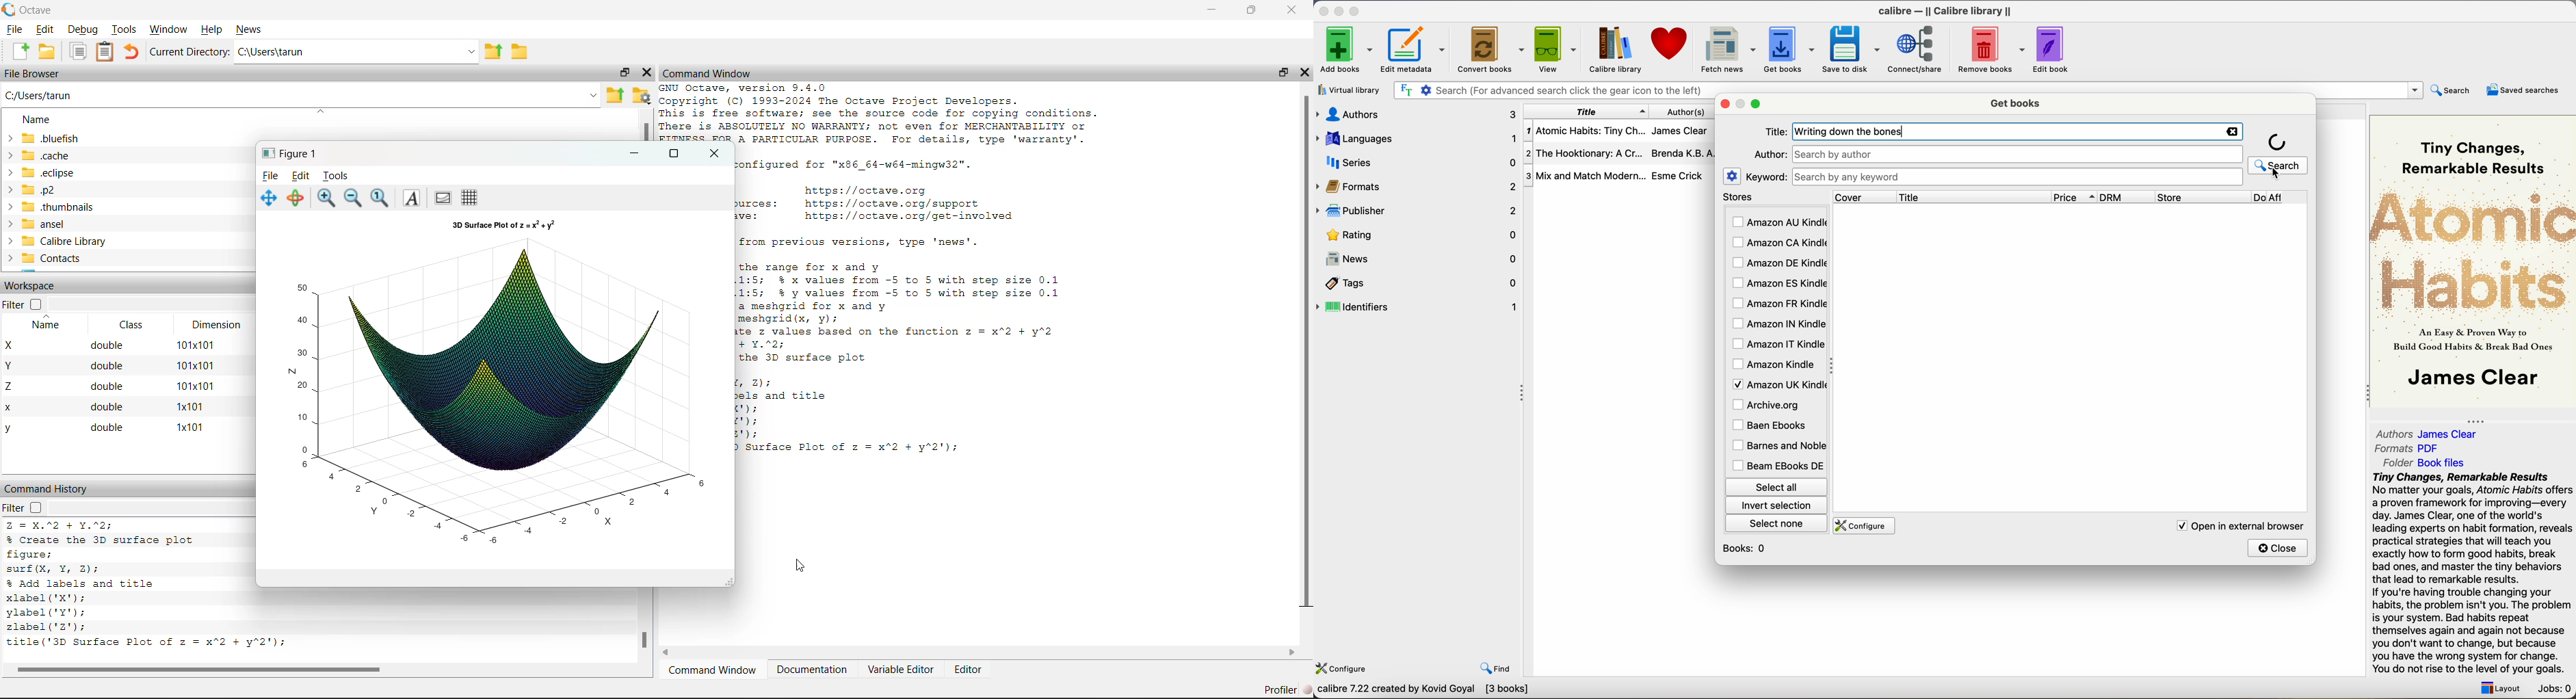 Image resolution: width=2576 pixels, height=700 pixels. I want to click on amazon AU Kindle, so click(1779, 223).